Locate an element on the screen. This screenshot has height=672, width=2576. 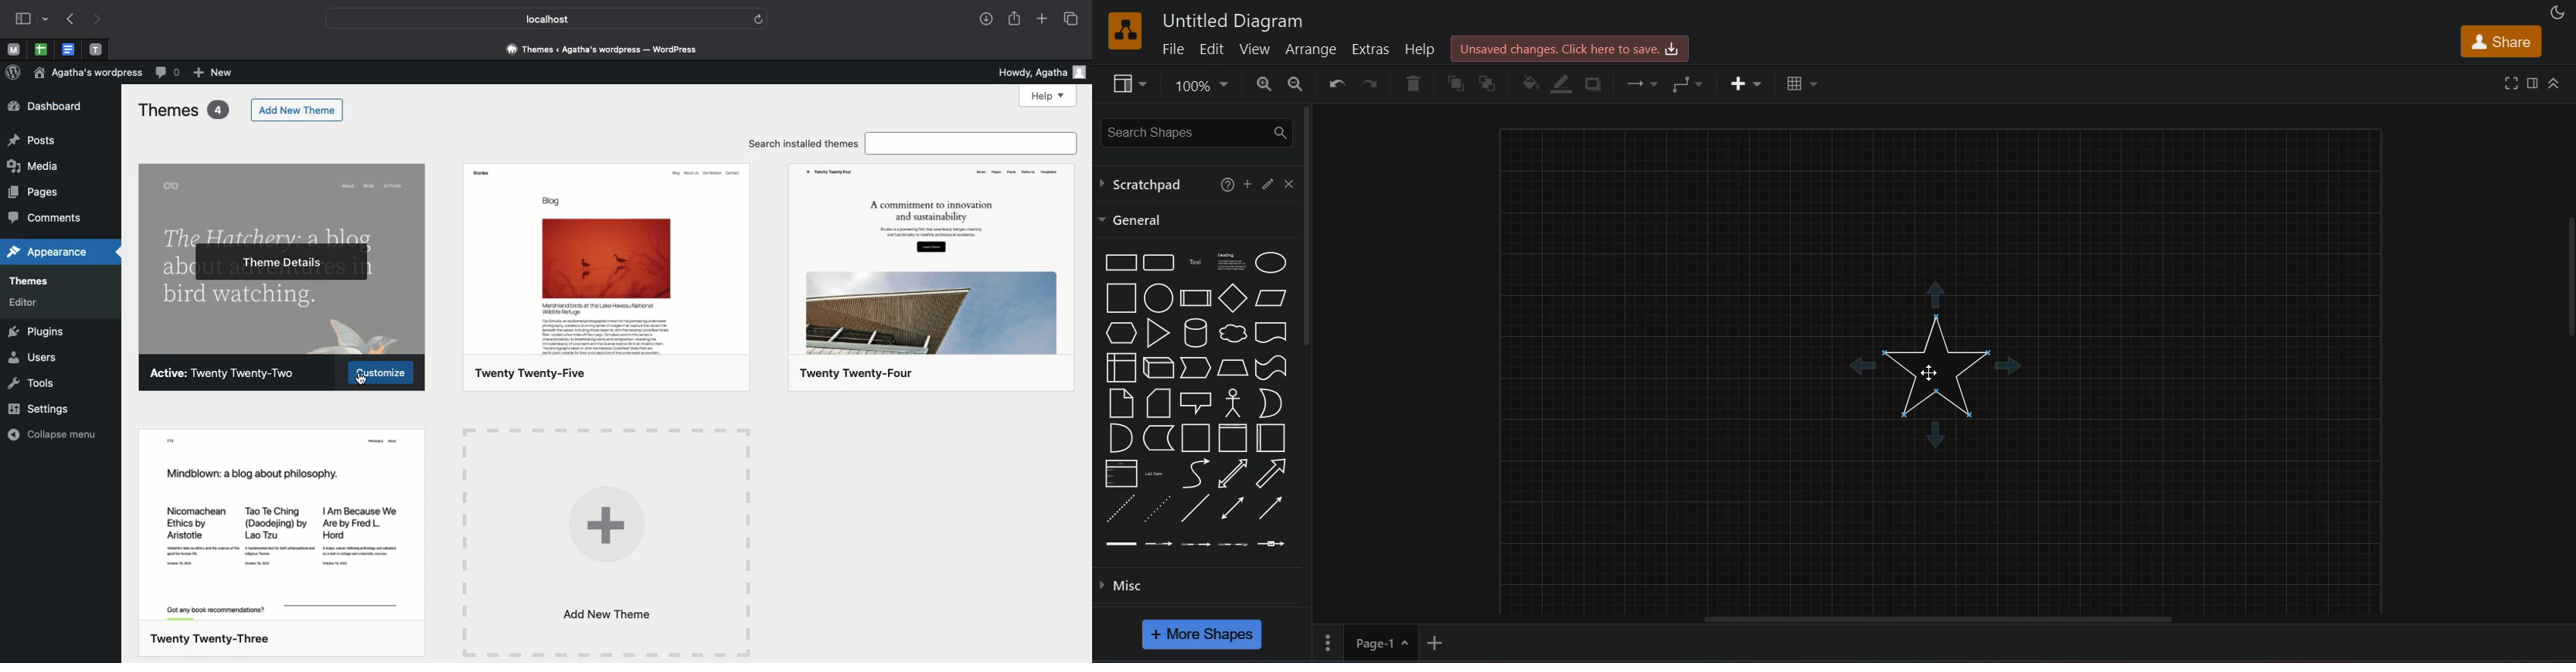
cursor is located at coordinates (1935, 372).